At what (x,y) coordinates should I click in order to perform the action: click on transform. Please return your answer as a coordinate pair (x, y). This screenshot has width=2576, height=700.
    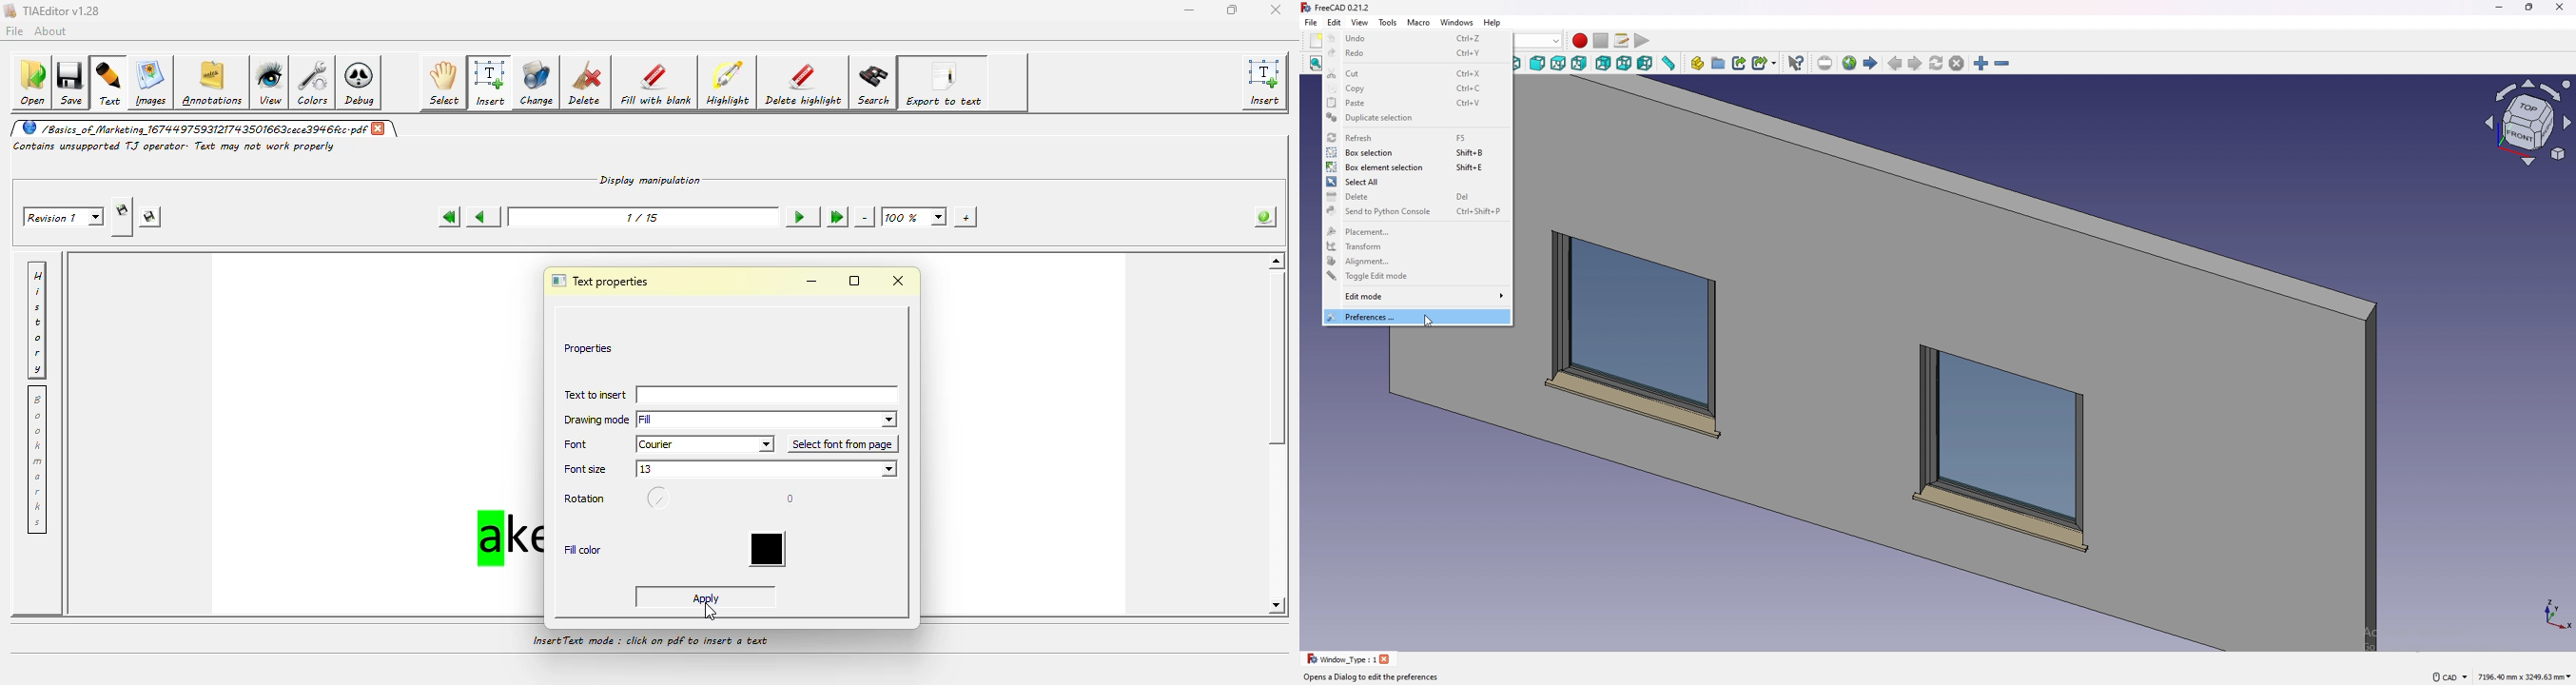
    Looking at the image, I should click on (1415, 246).